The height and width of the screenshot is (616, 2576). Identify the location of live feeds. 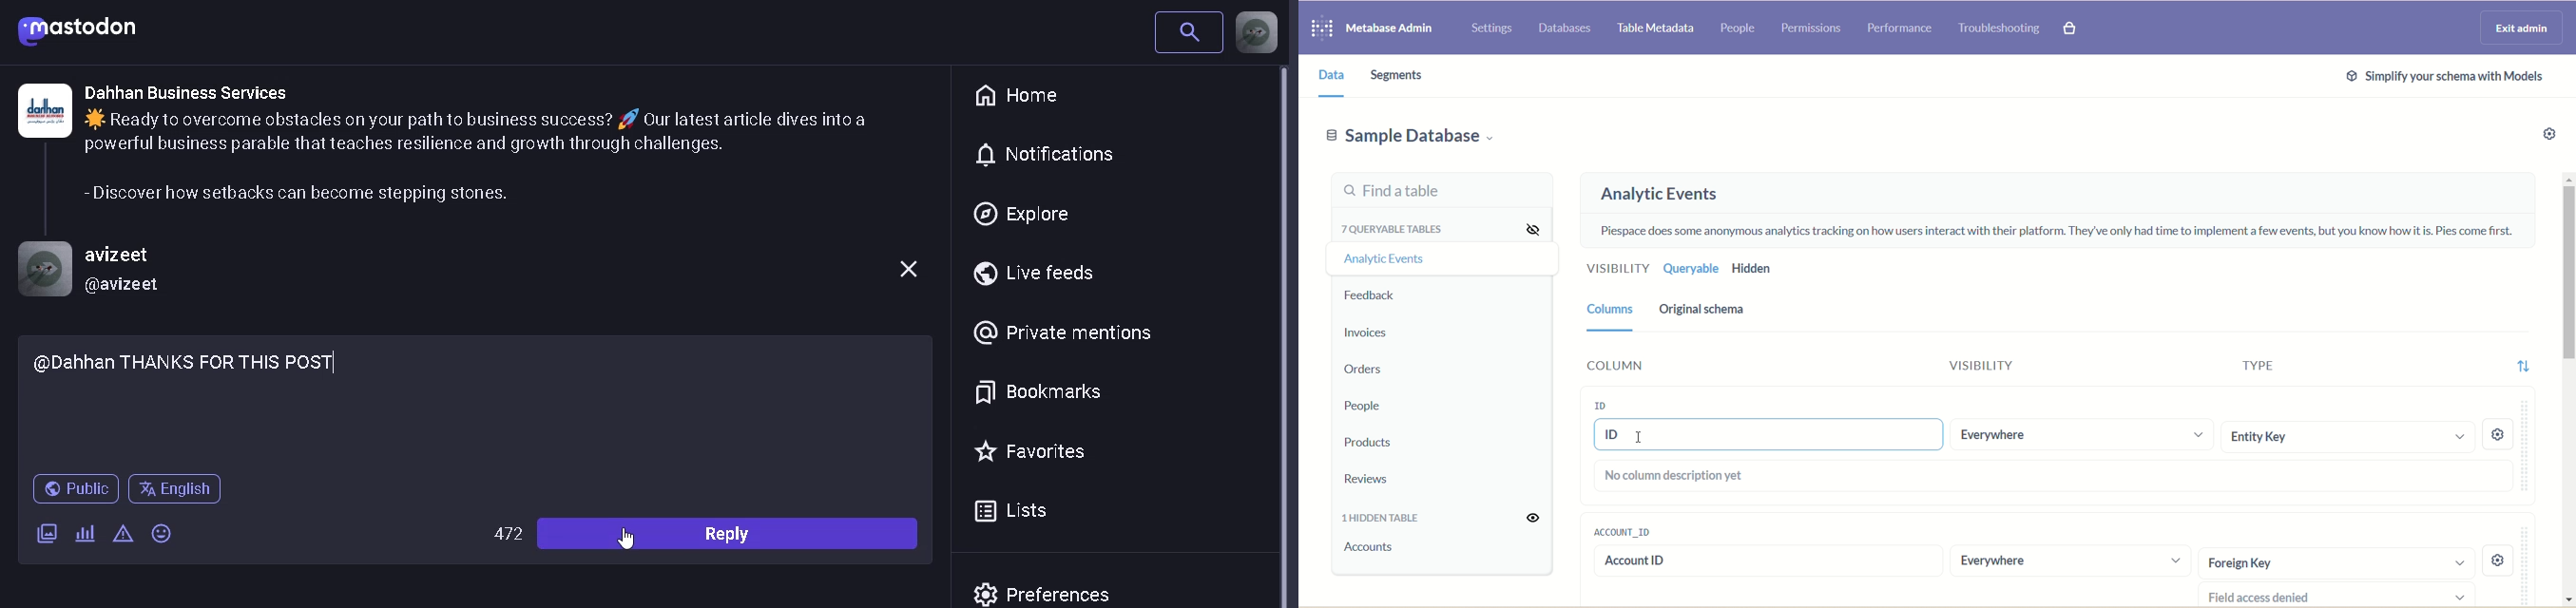
(1044, 274).